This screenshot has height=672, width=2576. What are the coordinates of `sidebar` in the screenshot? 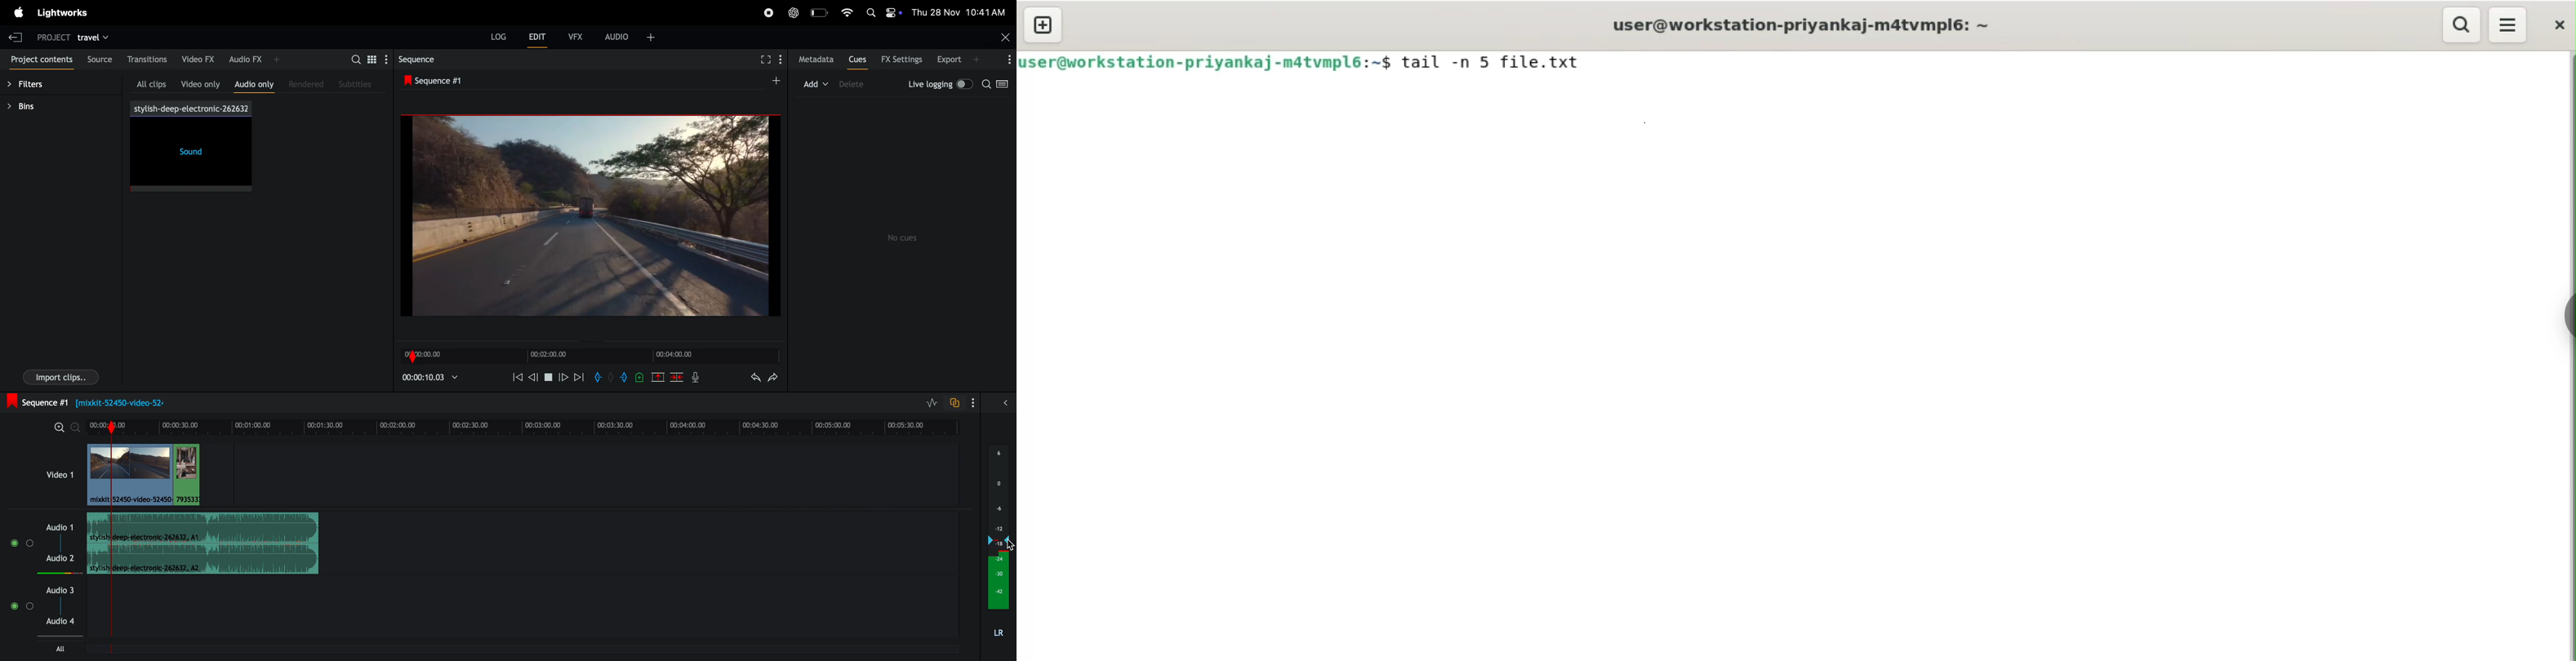 It's located at (2568, 316).